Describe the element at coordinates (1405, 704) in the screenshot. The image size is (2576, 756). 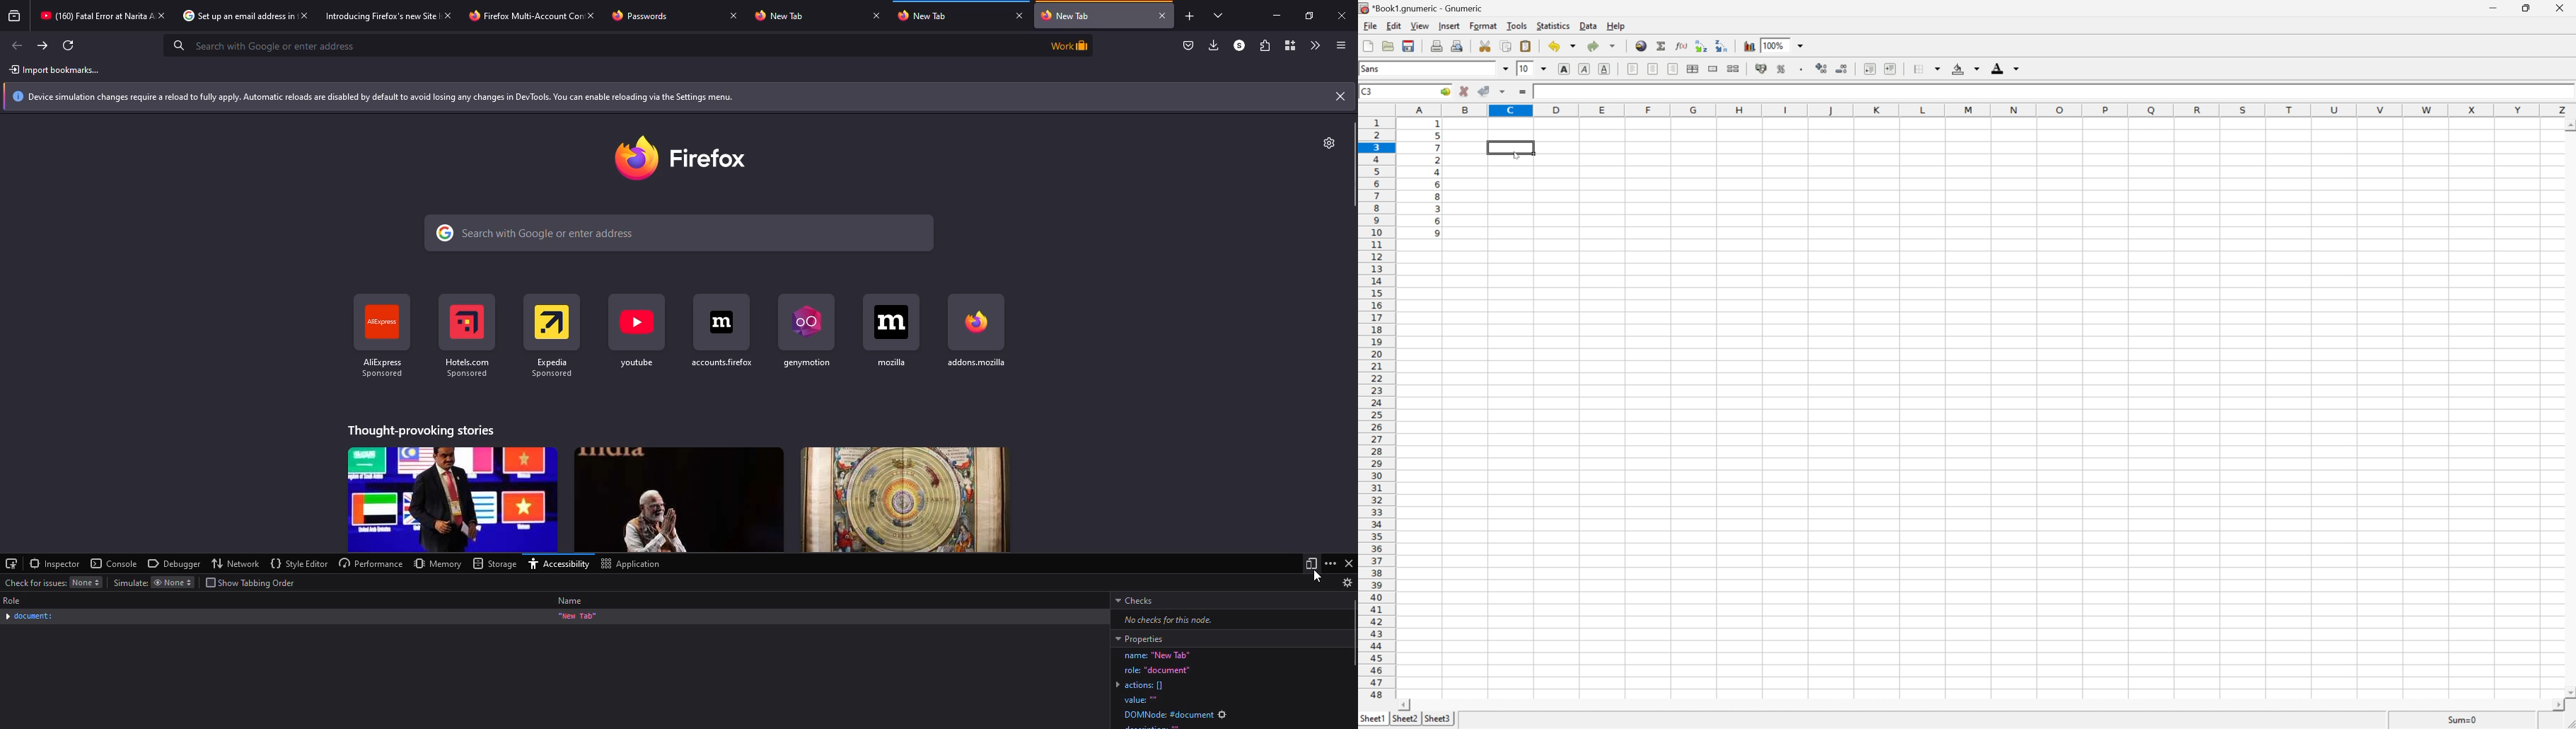
I see `scroll left` at that location.